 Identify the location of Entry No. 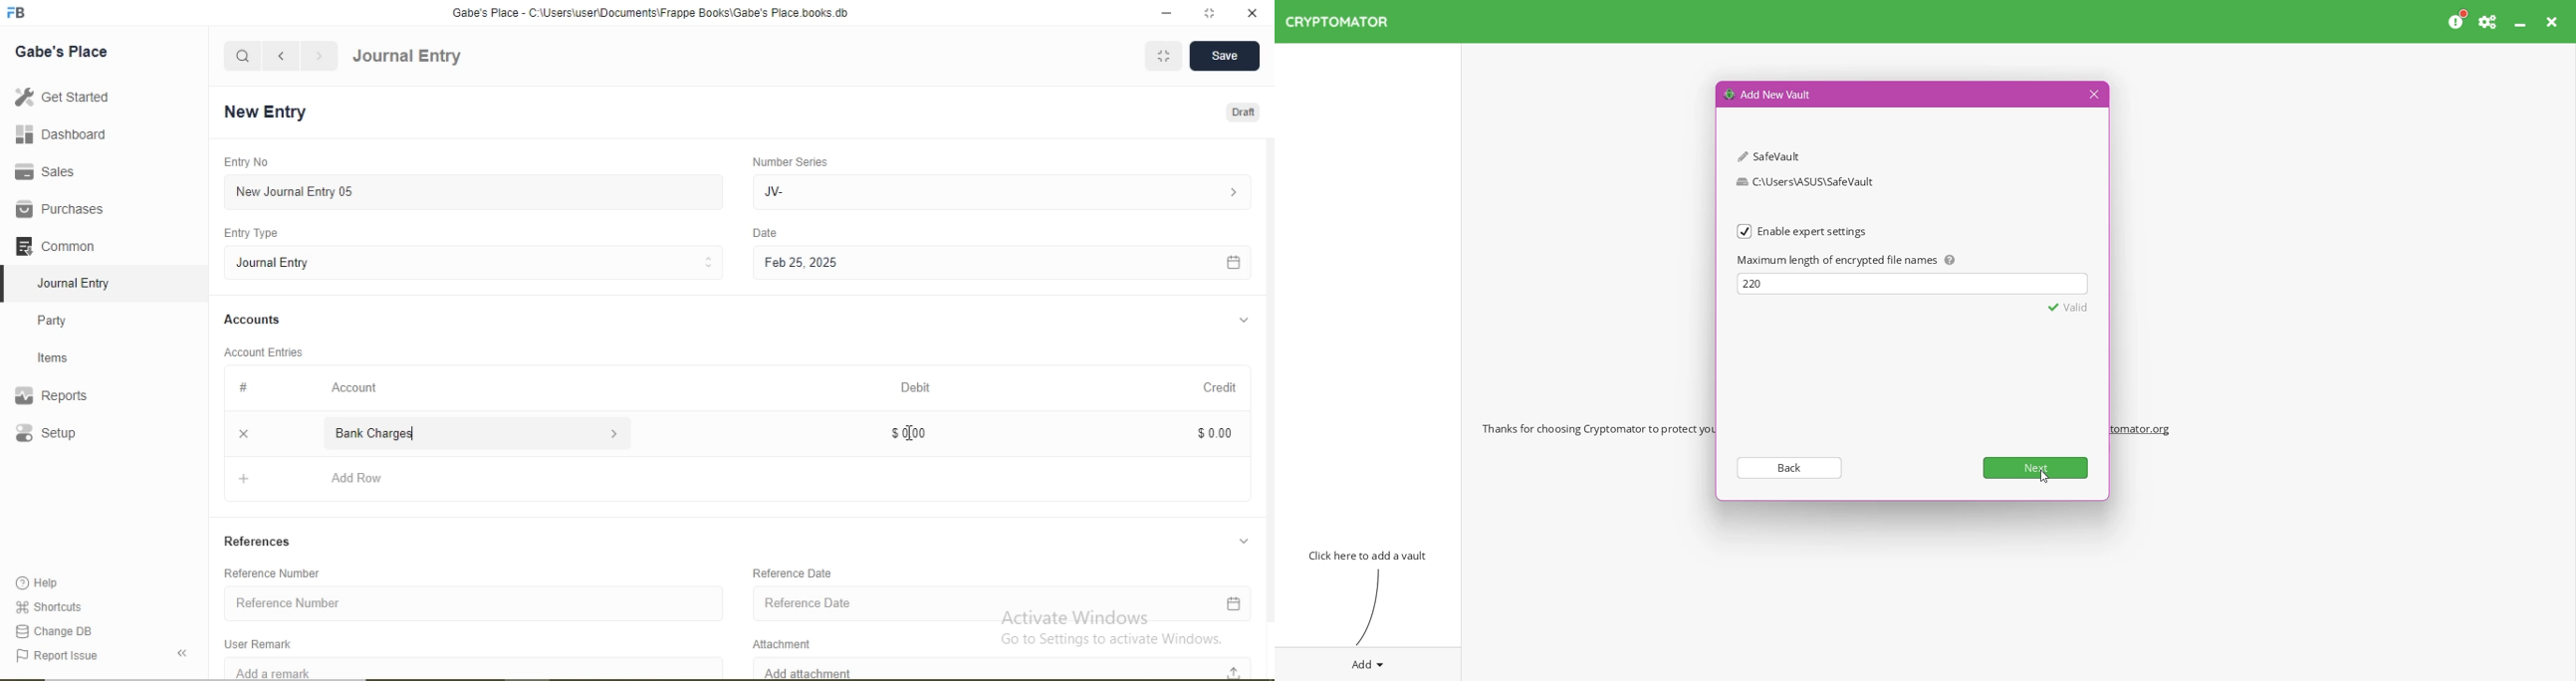
(243, 161).